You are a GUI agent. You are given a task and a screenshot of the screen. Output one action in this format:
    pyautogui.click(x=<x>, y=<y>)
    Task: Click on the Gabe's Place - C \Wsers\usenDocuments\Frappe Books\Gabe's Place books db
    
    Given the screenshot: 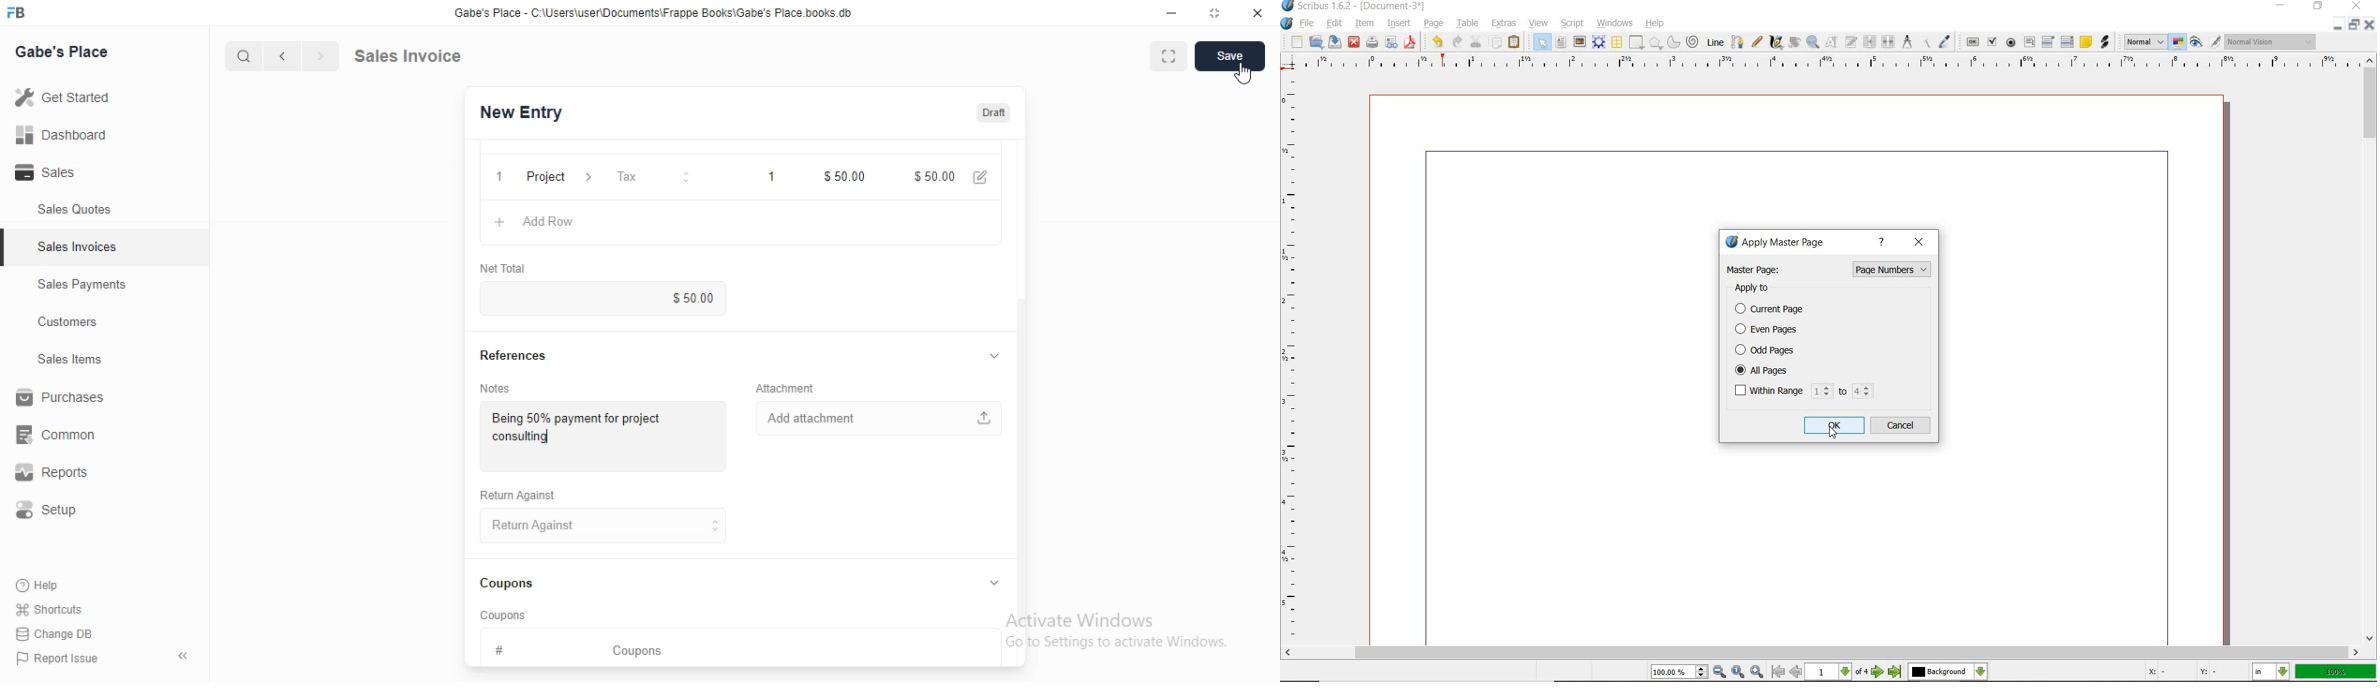 What is the action you would take?
    pyautogui.click(x=658, y=16)
    